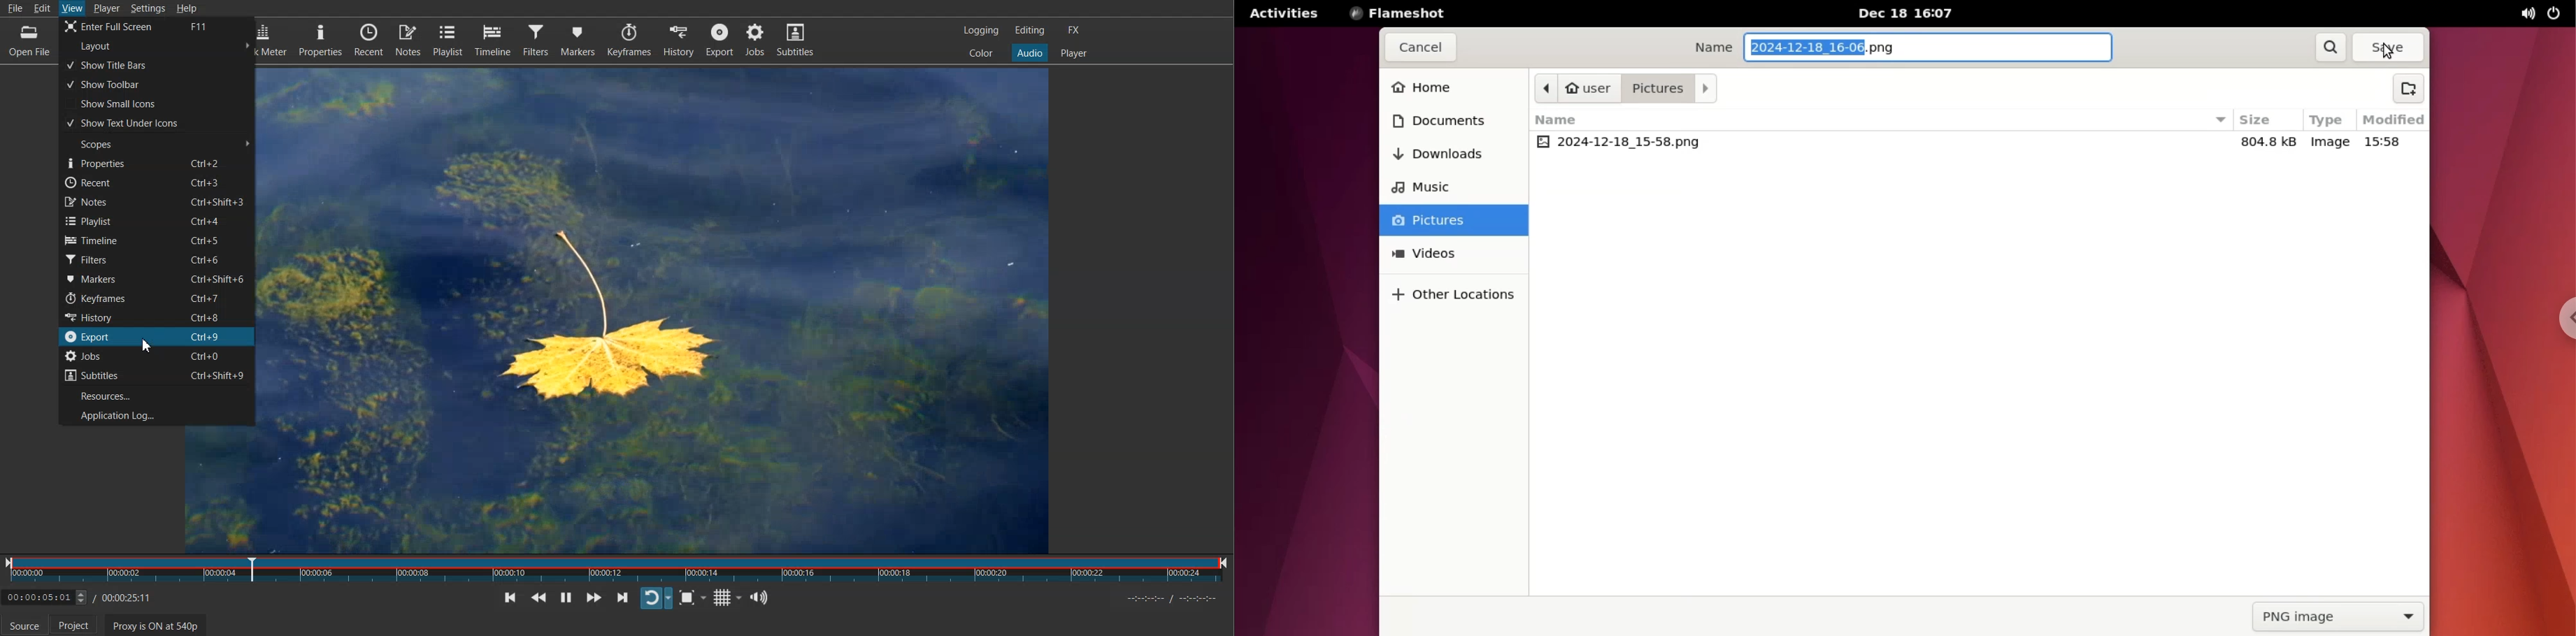 The width and height of the screenshot is (2576, 644). Describe the element at coordinates (694, 598) in the screenshot. I see `Toggle Zoom` at that location.